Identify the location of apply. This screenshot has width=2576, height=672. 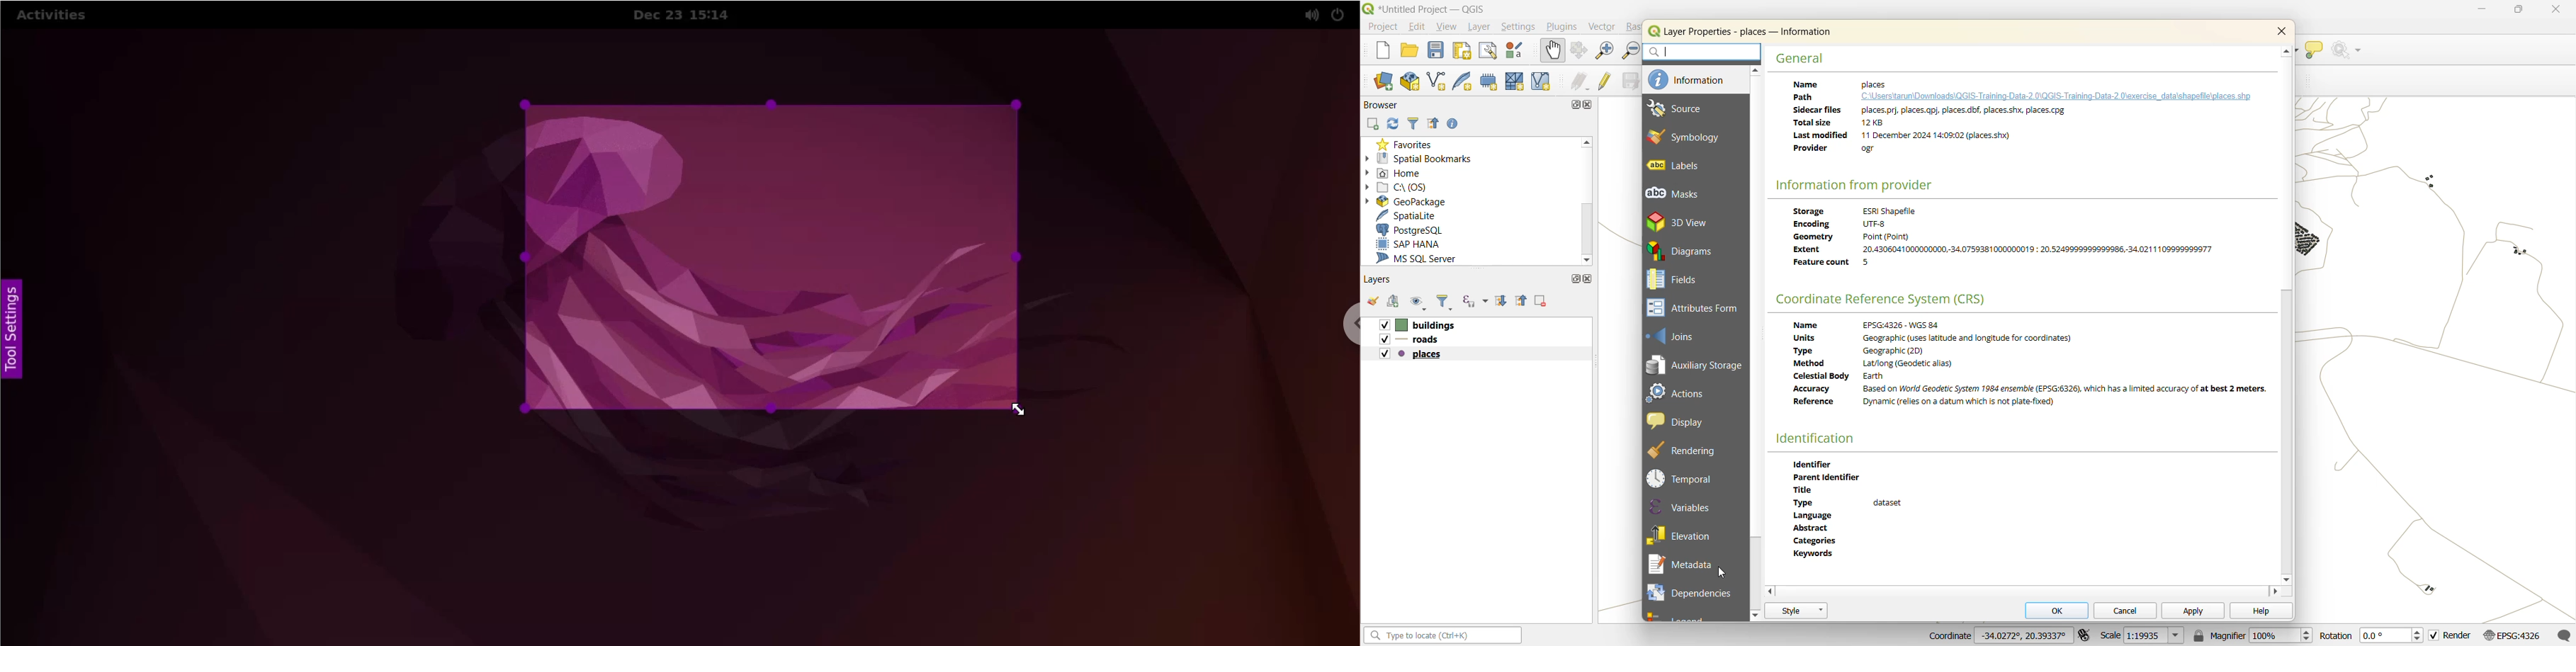
(2188, 610).